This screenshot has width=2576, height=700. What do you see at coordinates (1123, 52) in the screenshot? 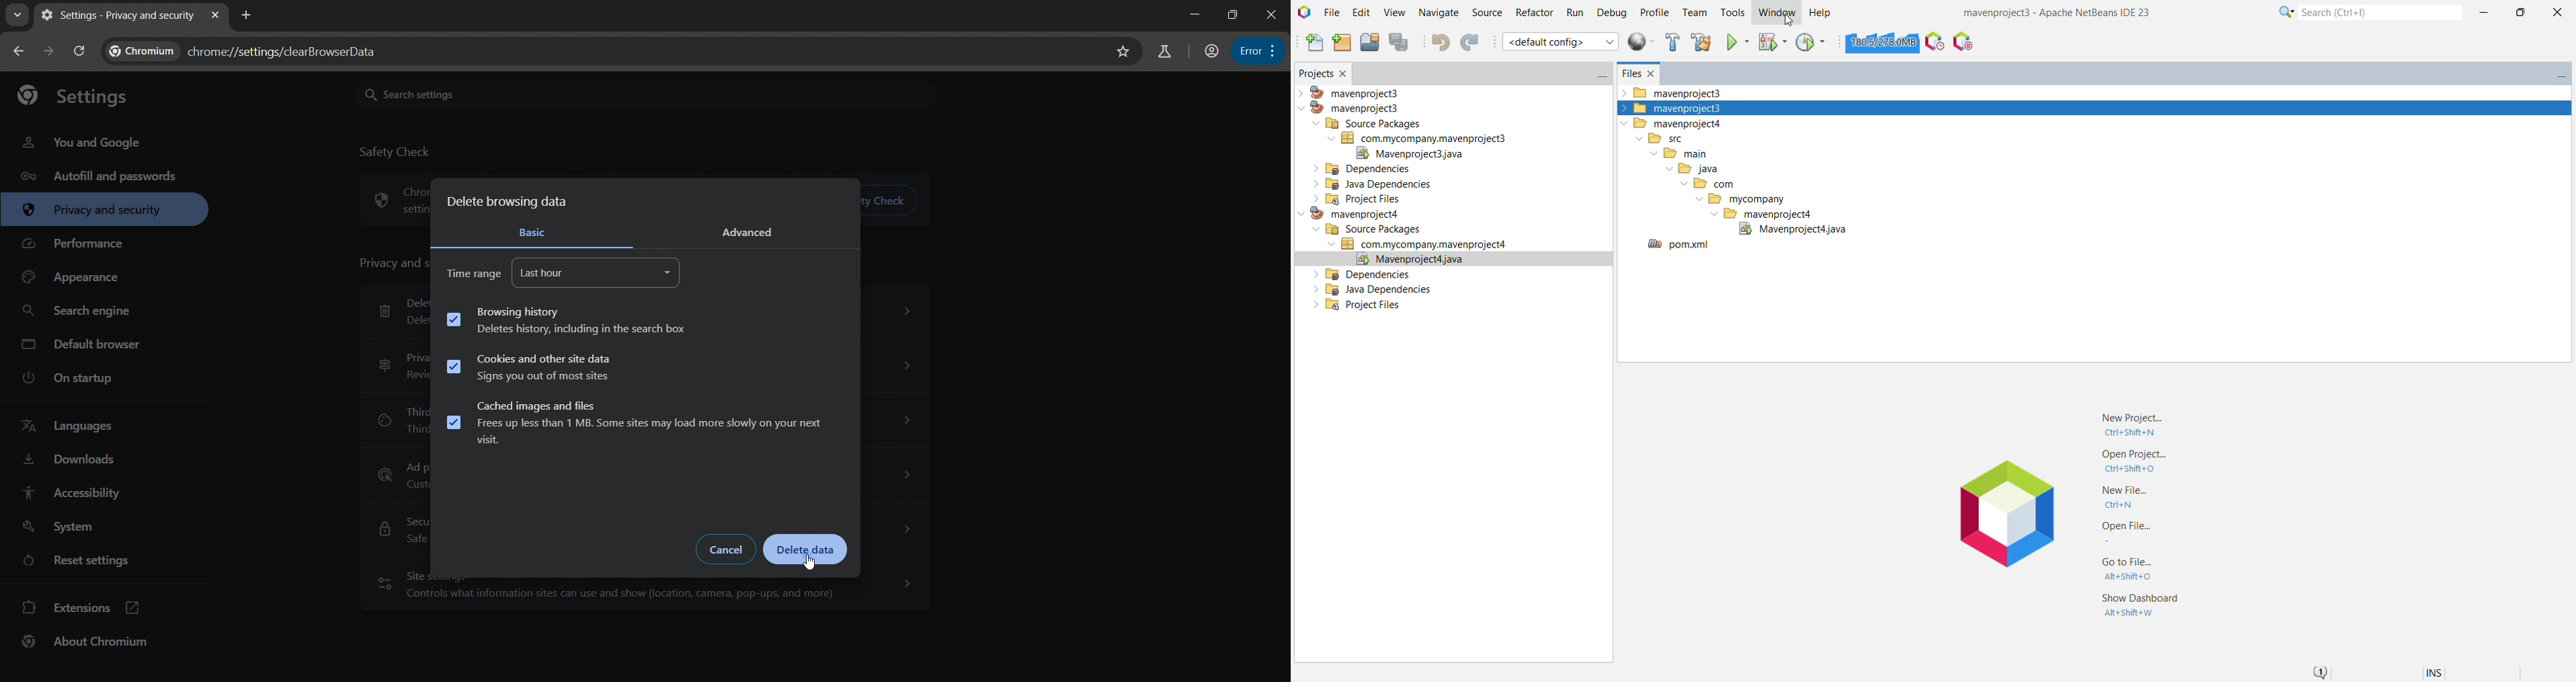
I see `bookmark page` at bounding box center [1123, 52].